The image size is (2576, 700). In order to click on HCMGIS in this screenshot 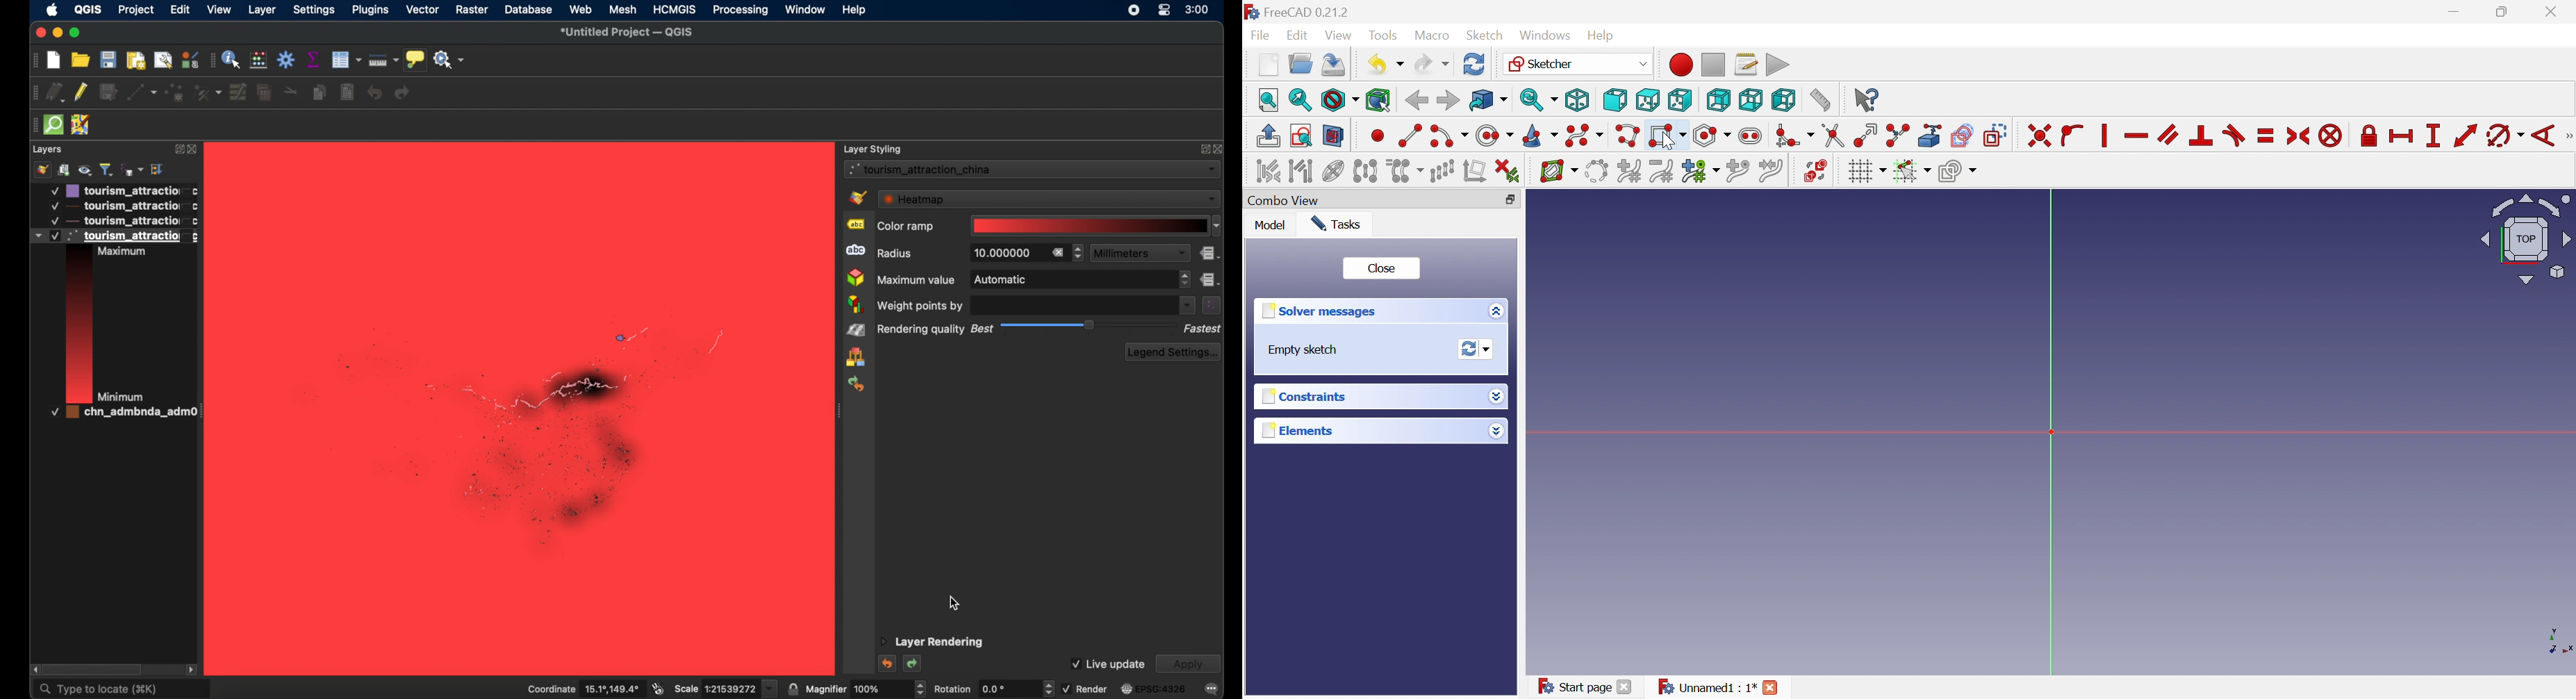, I will do `click(675, 9)`.